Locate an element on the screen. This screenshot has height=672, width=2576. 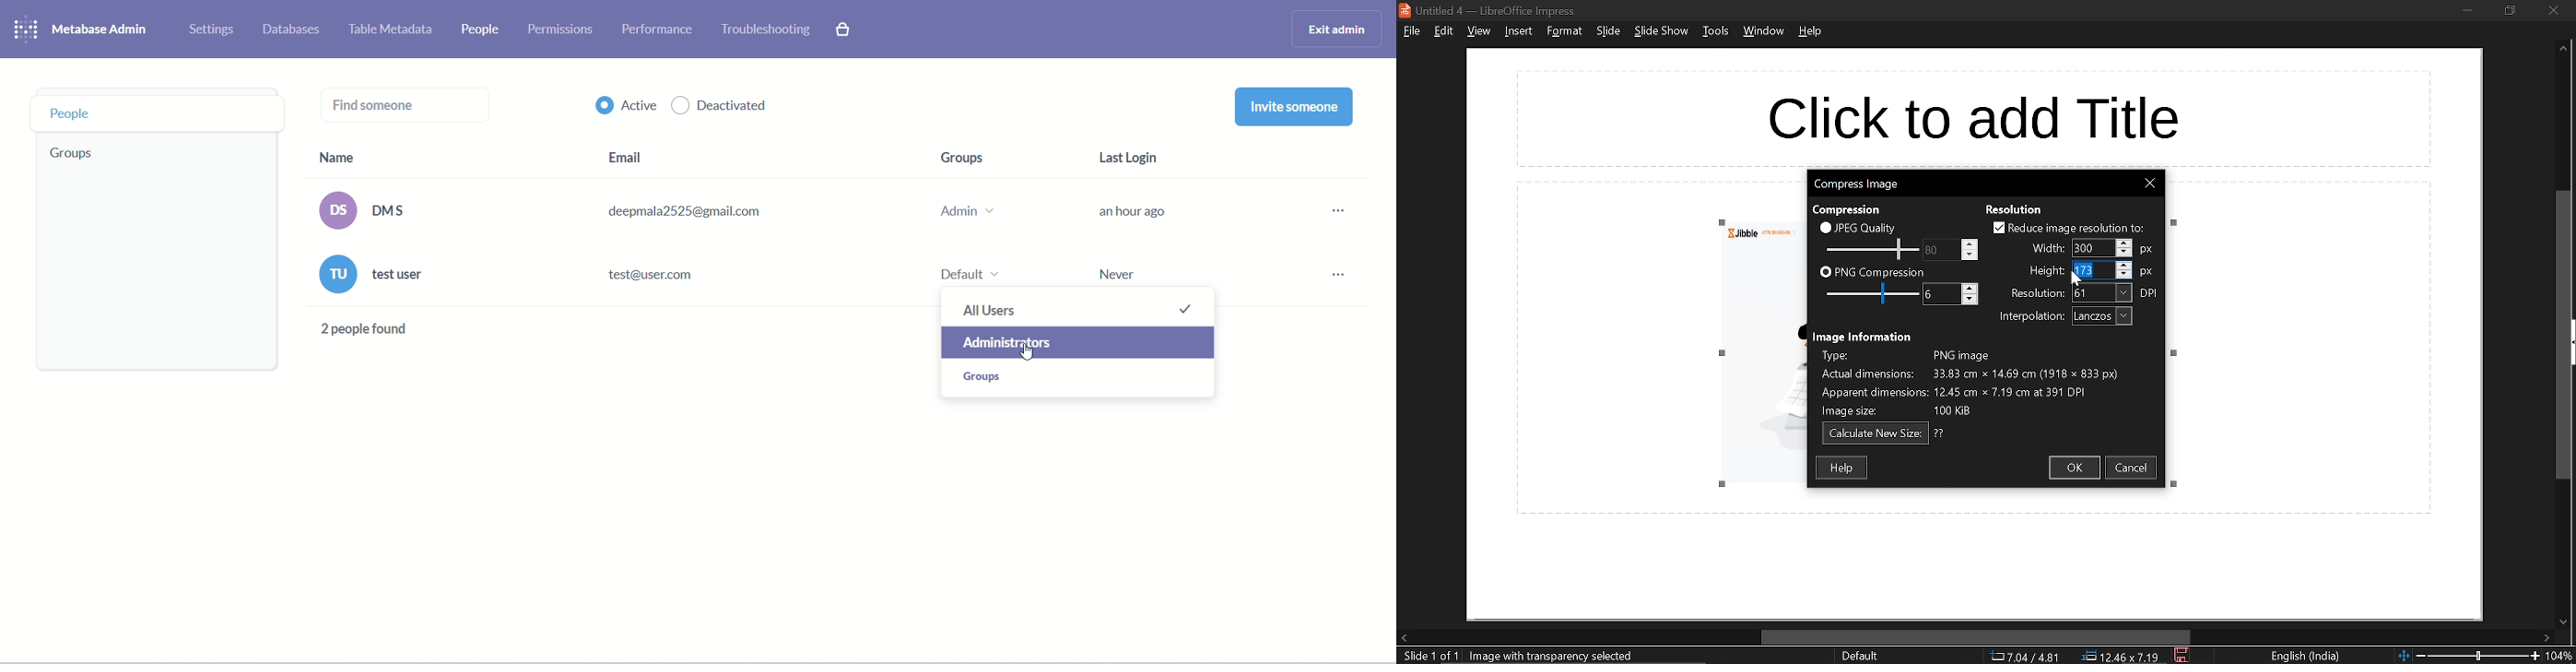
Decrease  is located at coordinates (1970, 301).